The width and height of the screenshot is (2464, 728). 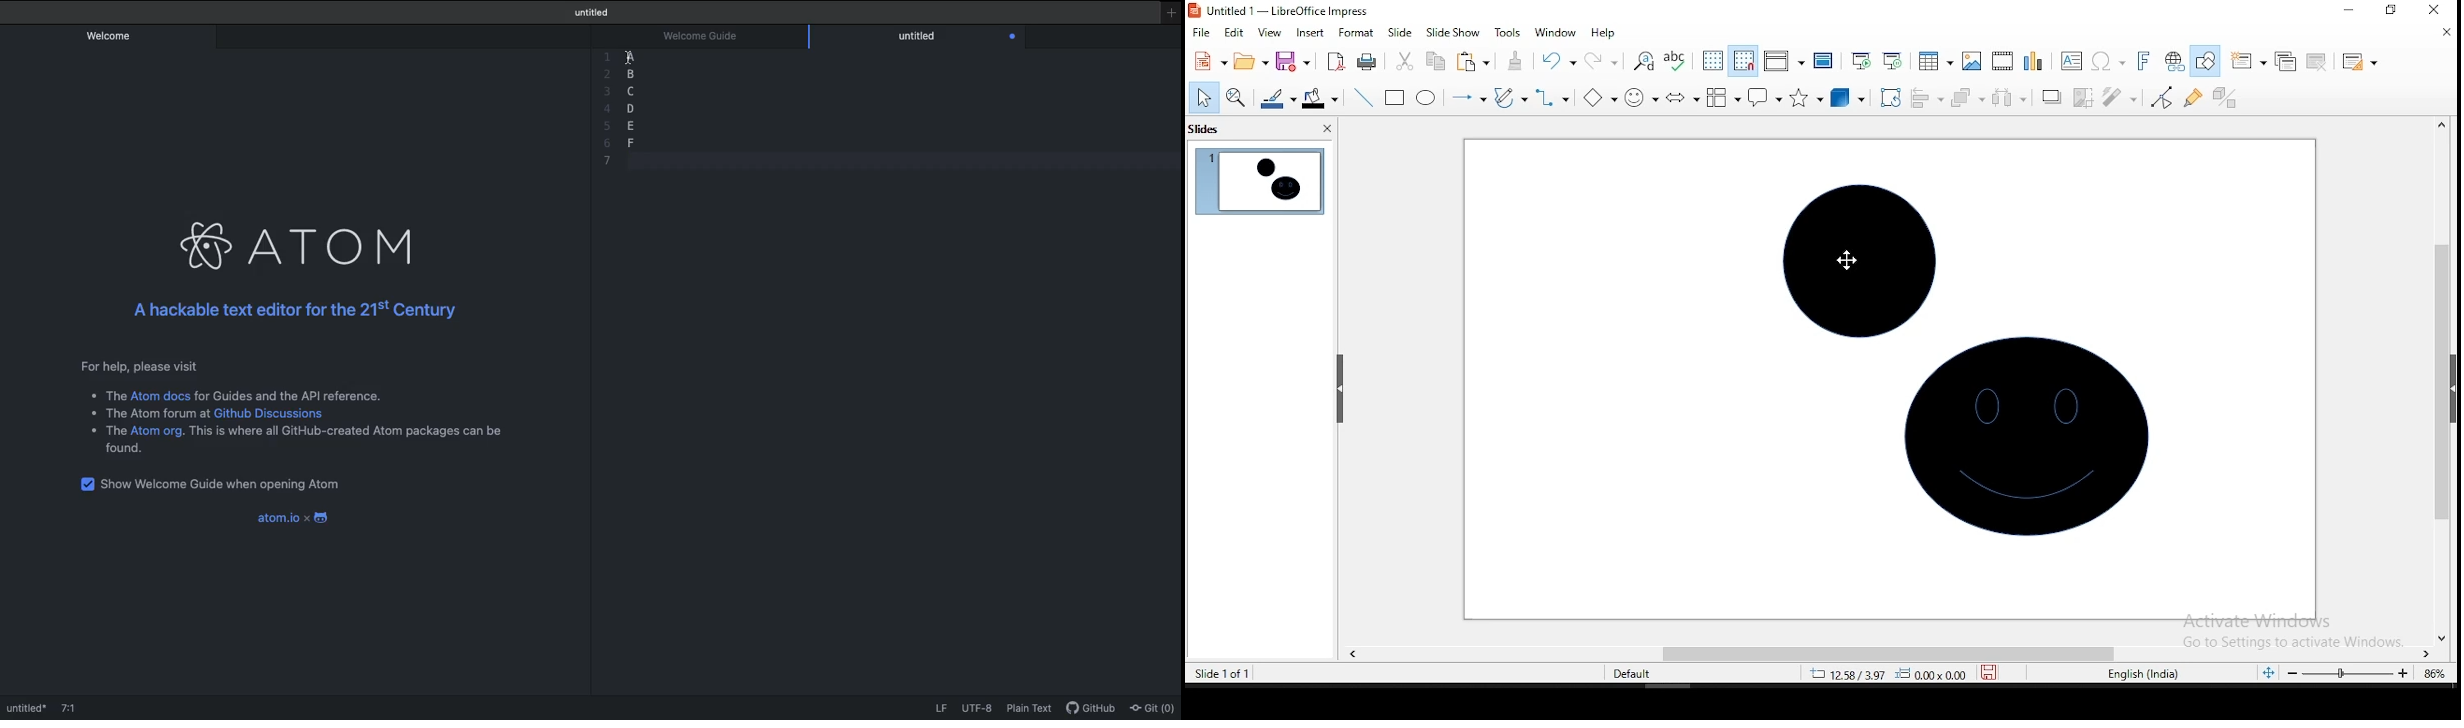 I want to click on duplicate slide, so click(x=2284, y=61).